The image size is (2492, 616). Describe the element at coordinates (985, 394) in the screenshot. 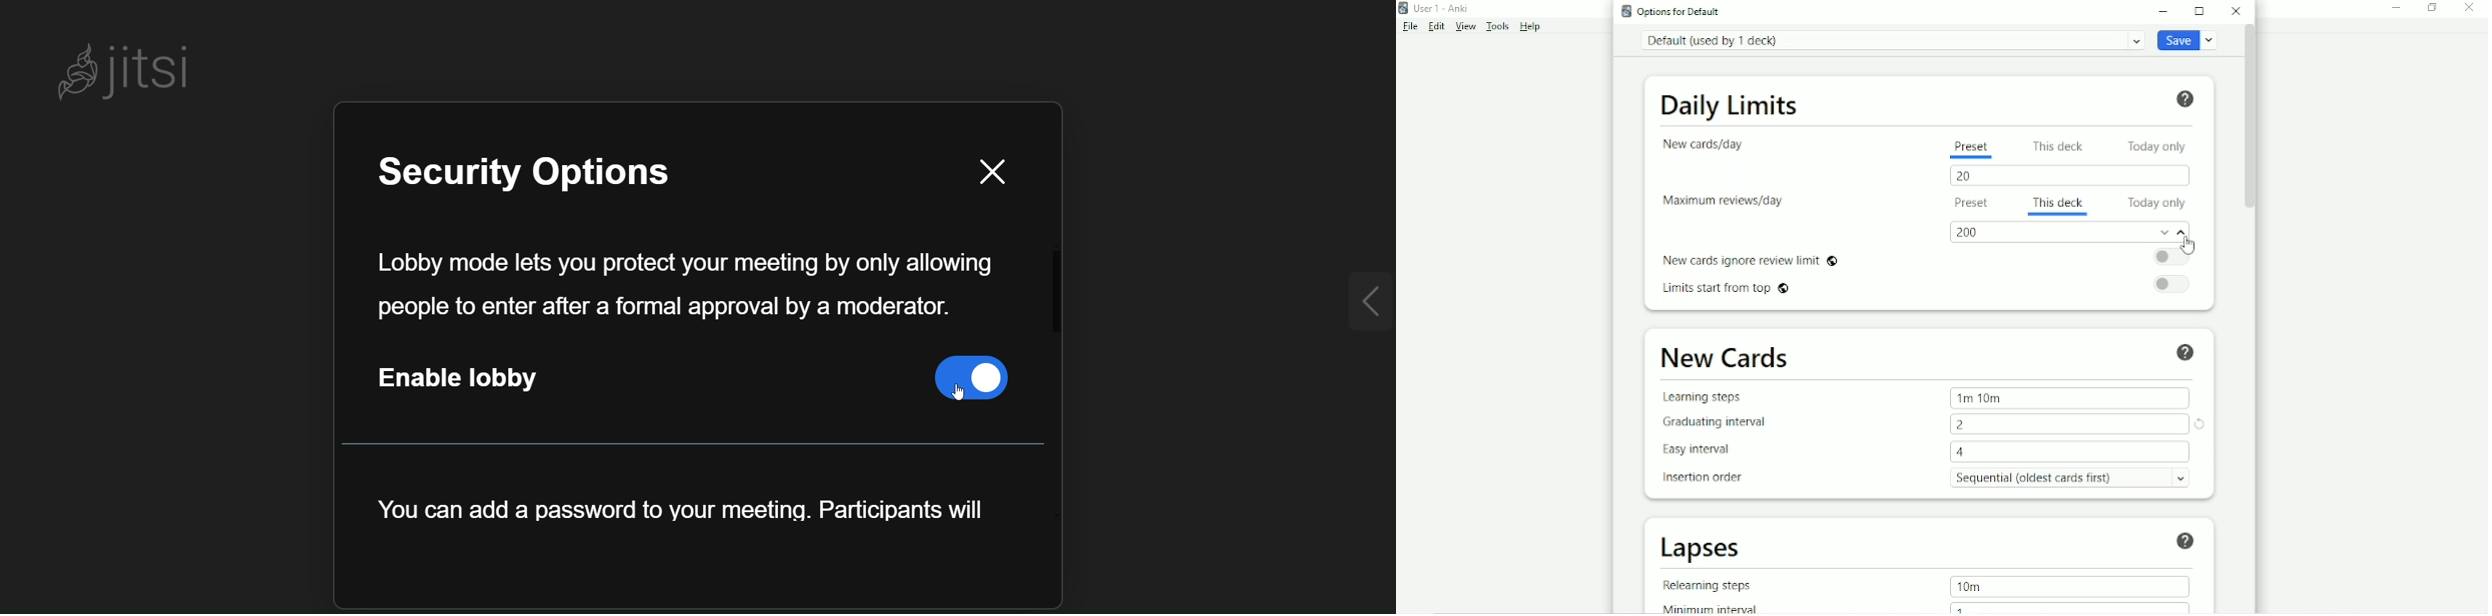

I see `cursor` at that location.